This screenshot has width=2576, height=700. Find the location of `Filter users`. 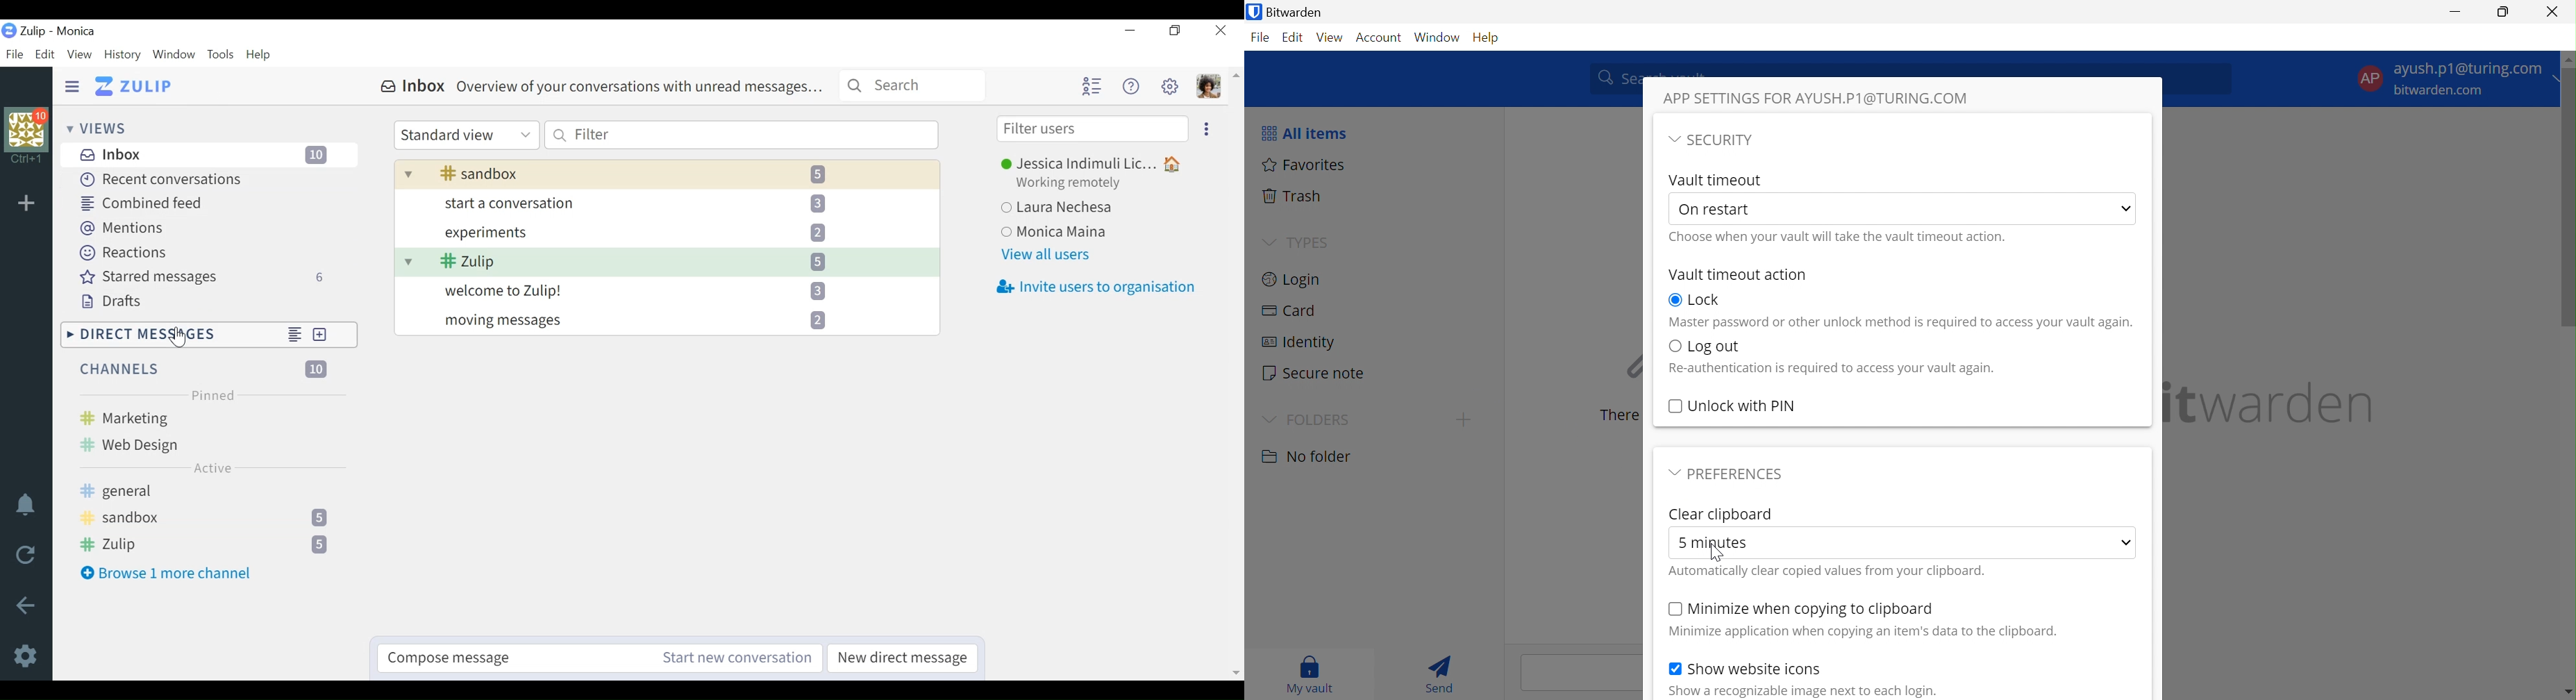

Filter users is located at coordinates (1091, 130).